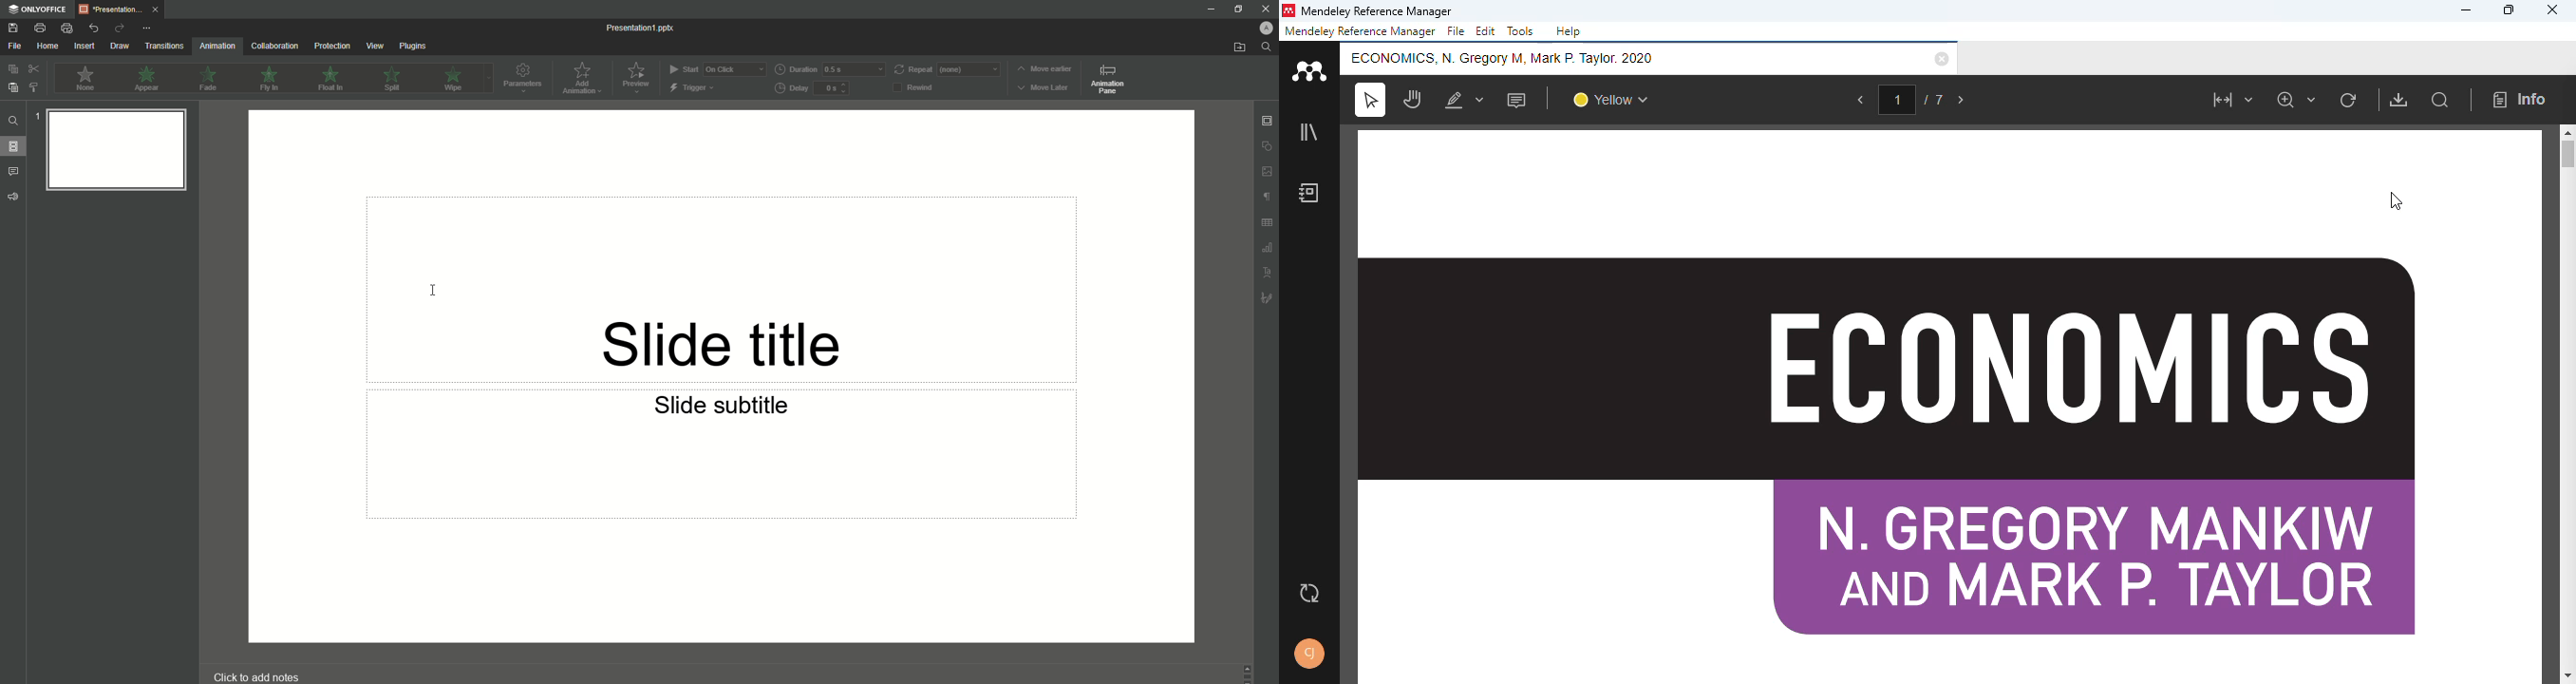  I want to click on tools, so click(1520, 30).